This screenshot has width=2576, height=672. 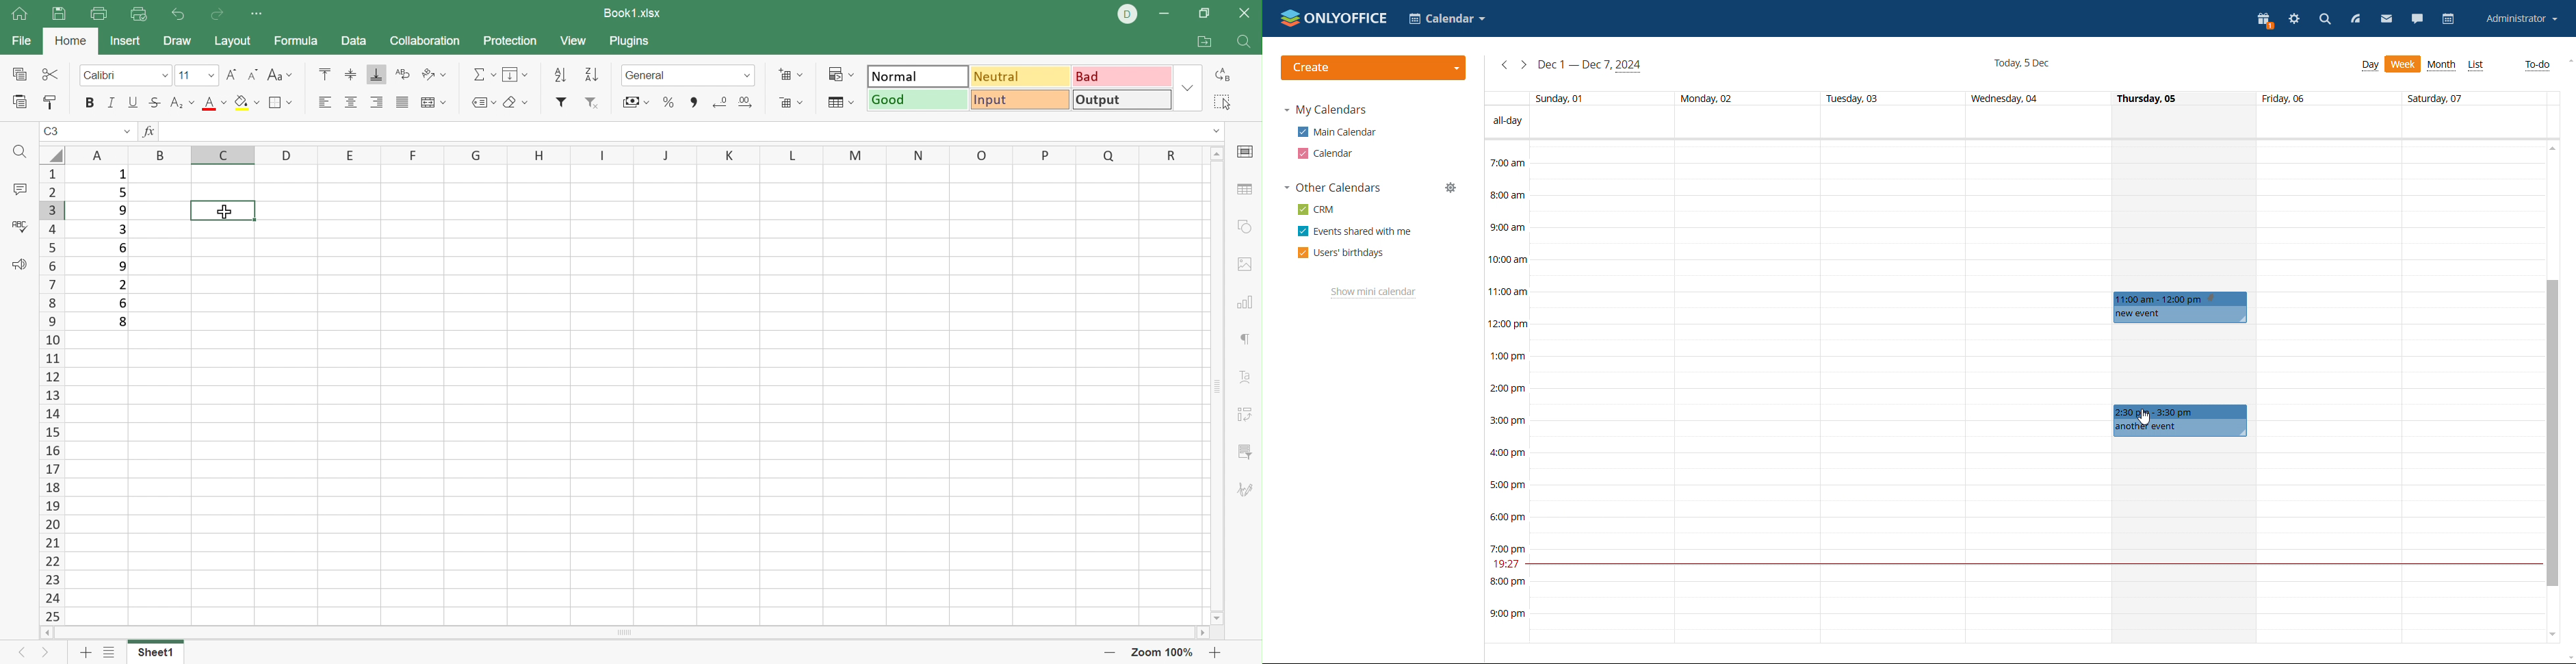 What do you see at coordinates (1332, 188) in the screenshot?
I see `other calendars` at bounding box center [1332, 188].